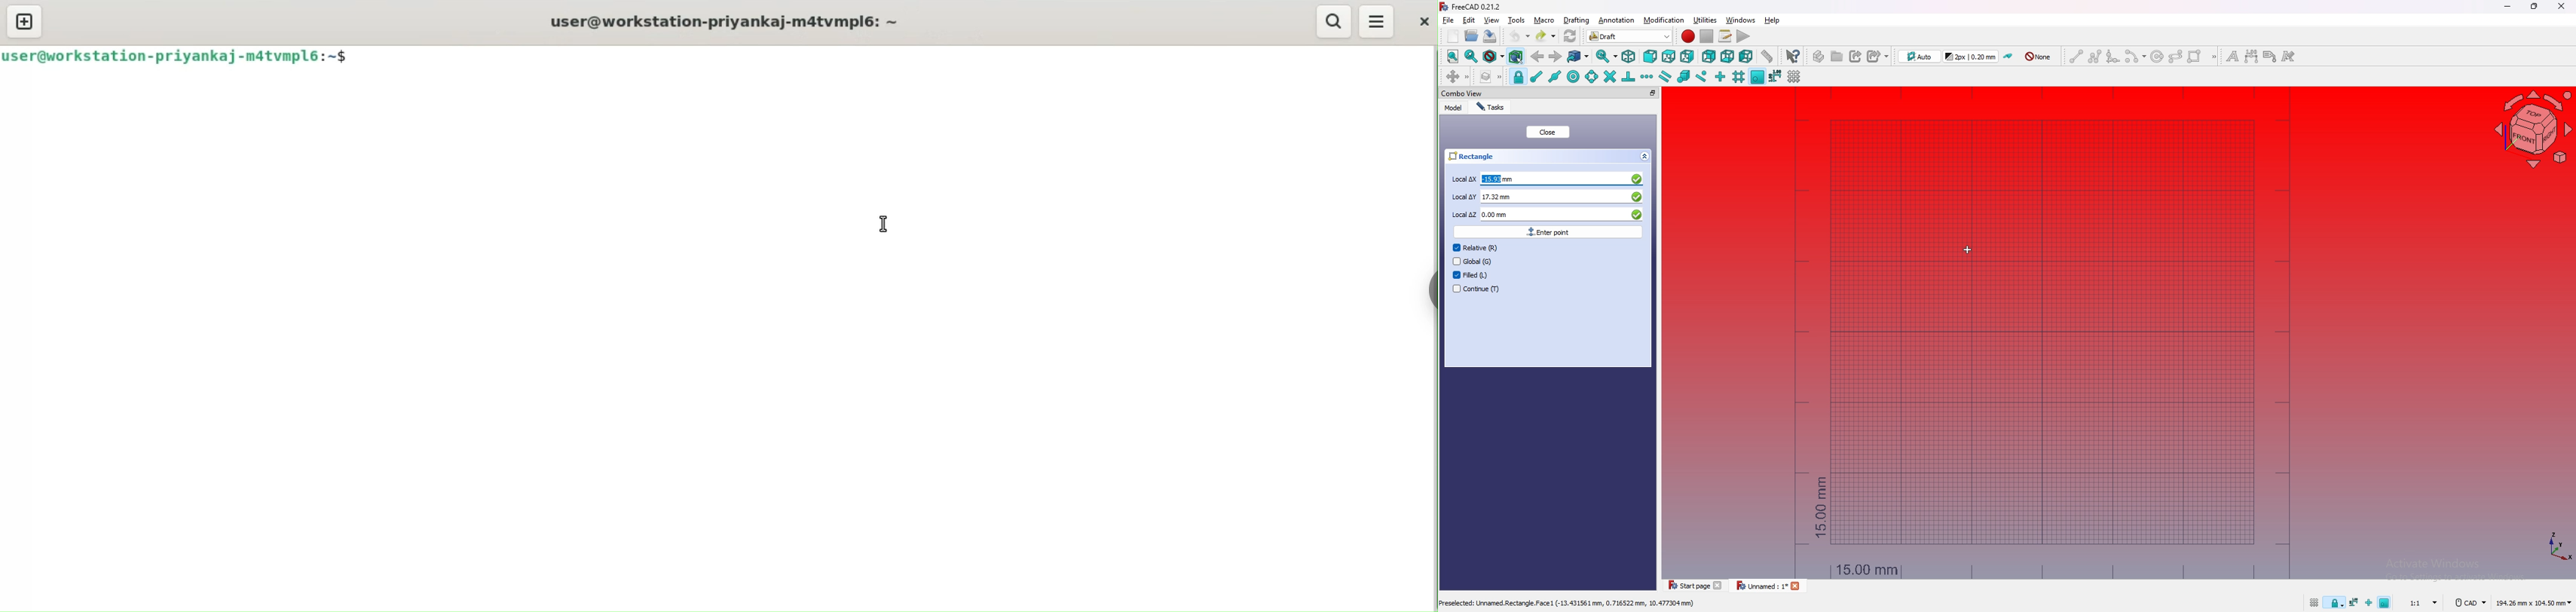 The height and width of the screenshot is (616, 2576). I want to click on create group, so click(1837, 56).